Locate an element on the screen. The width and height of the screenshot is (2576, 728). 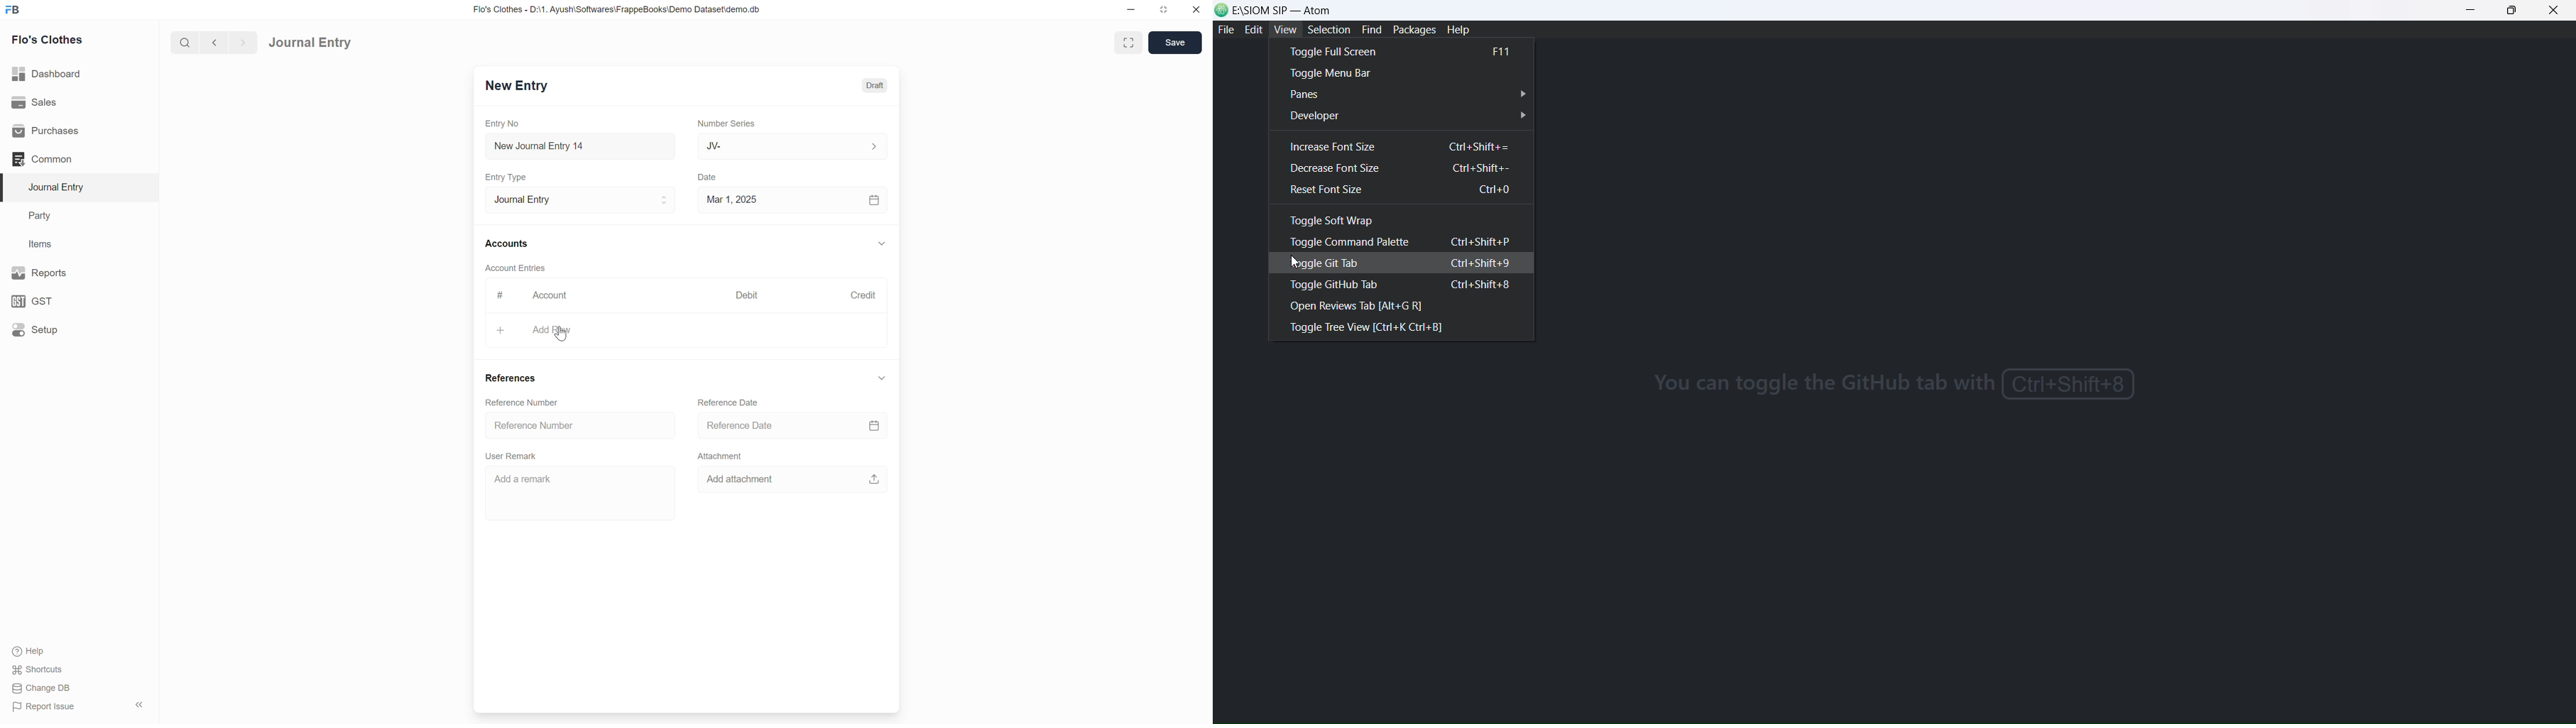
back is located at coordinates (212, 42).